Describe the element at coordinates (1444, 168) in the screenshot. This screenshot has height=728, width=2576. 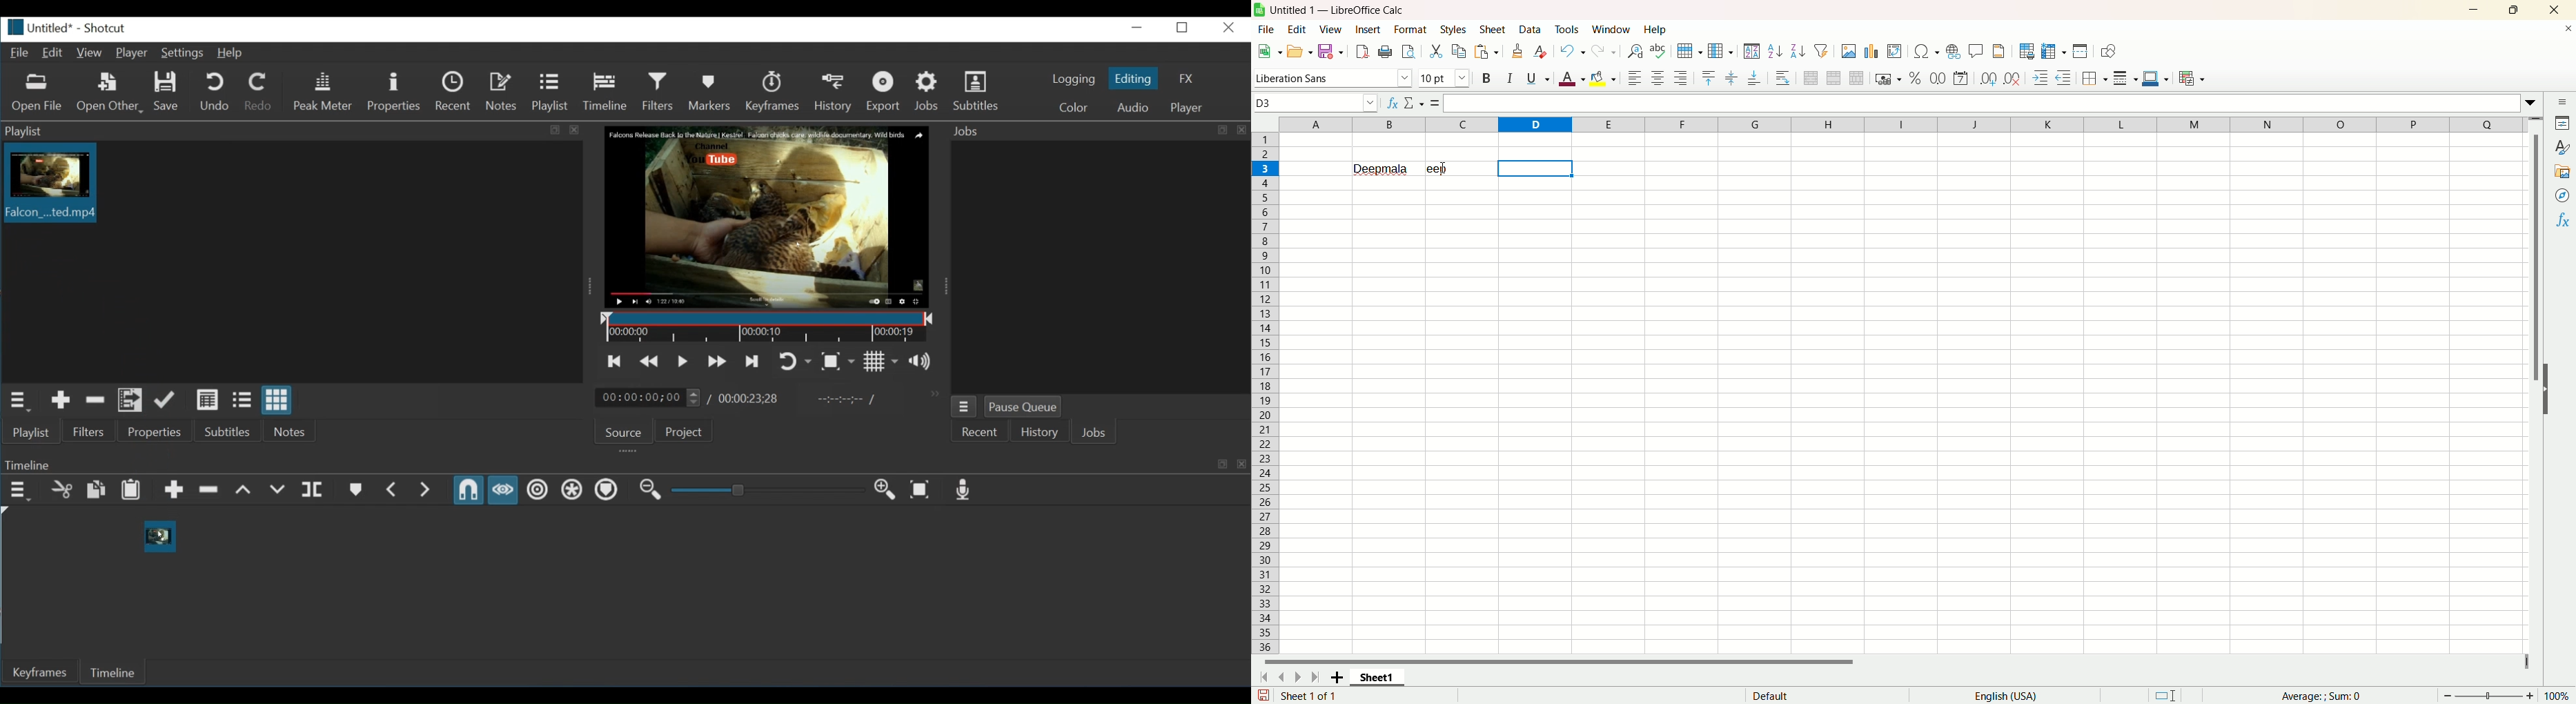
I see `Cursor` at that location.